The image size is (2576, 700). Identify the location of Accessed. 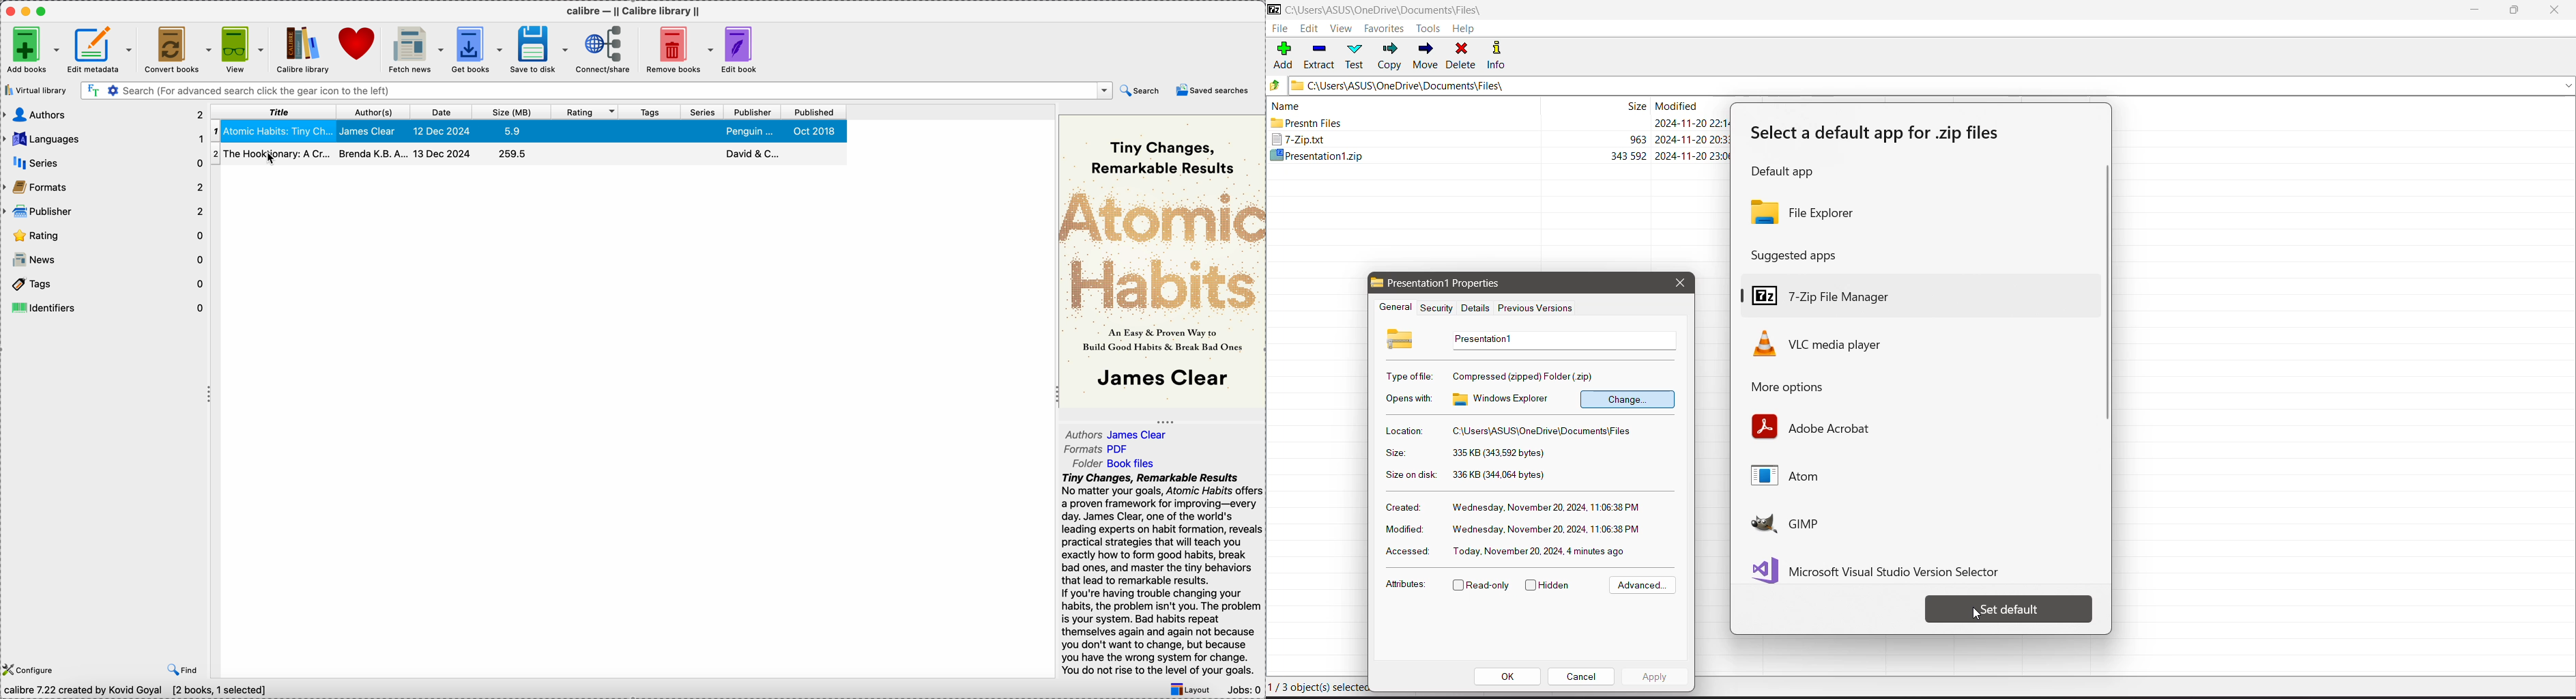
(1405, 552).